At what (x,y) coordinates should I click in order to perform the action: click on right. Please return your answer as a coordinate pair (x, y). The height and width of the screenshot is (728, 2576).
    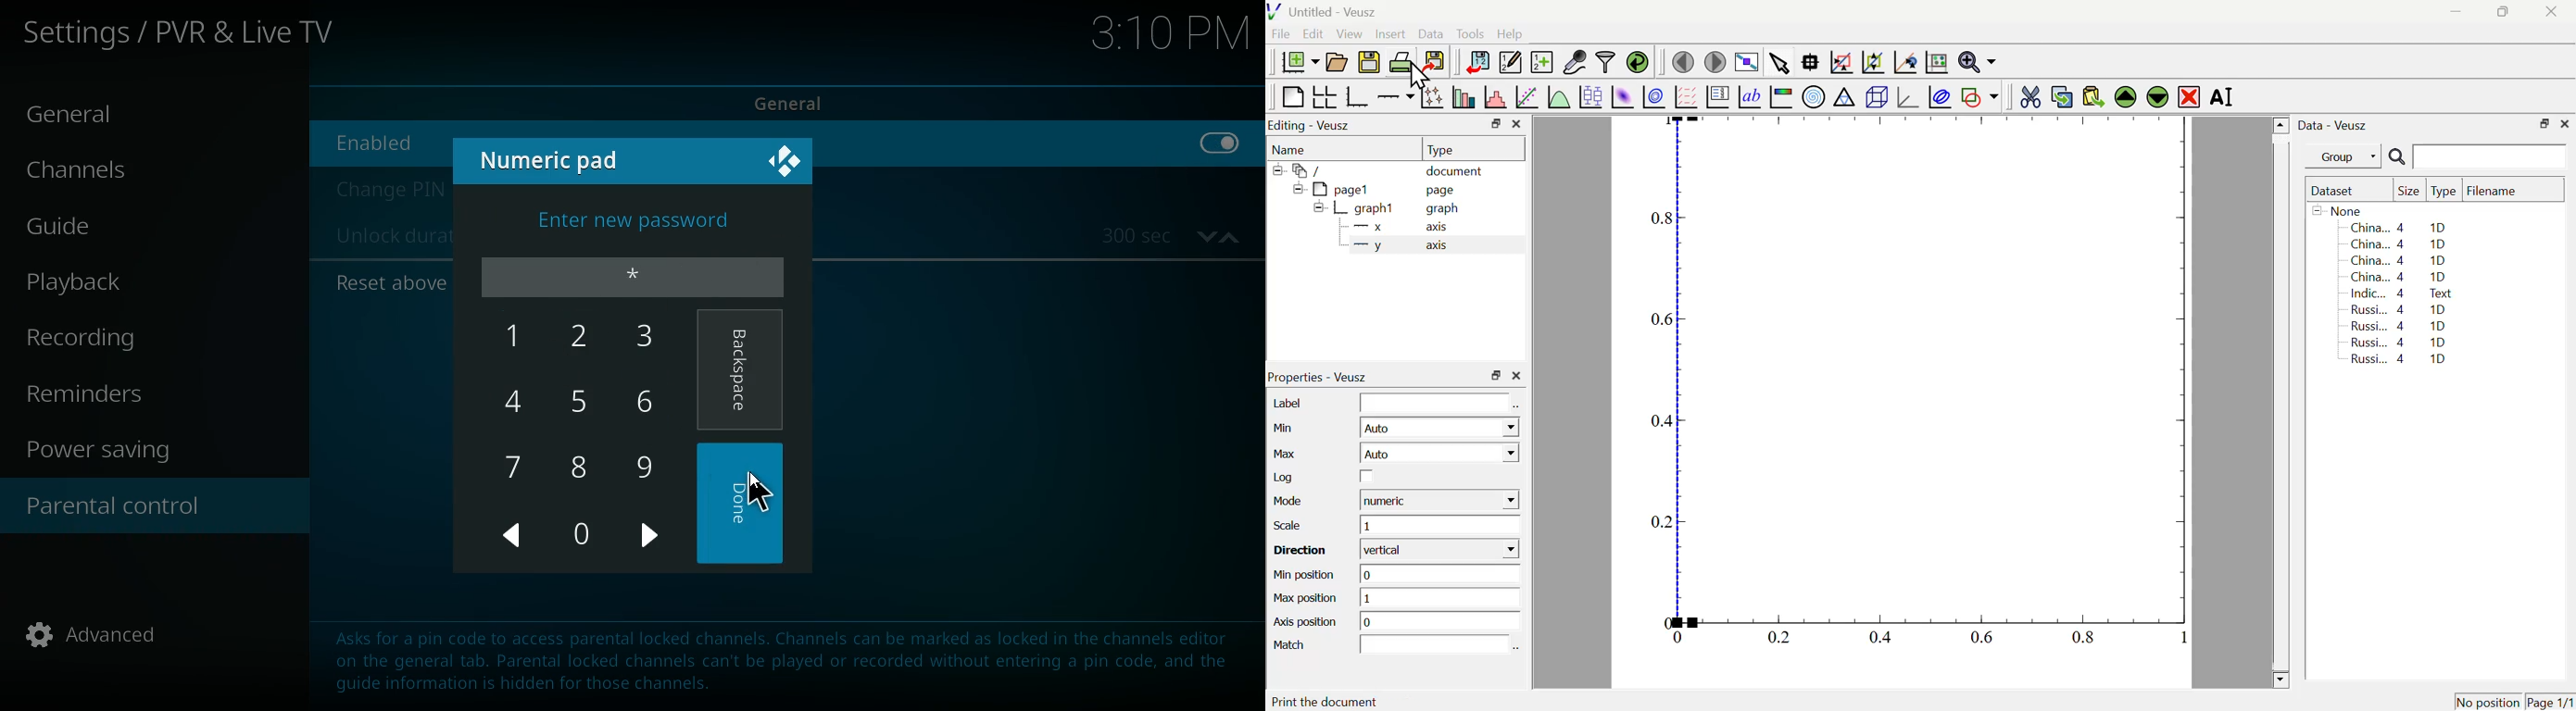
    Looking at the image, I should click on (652, 539).